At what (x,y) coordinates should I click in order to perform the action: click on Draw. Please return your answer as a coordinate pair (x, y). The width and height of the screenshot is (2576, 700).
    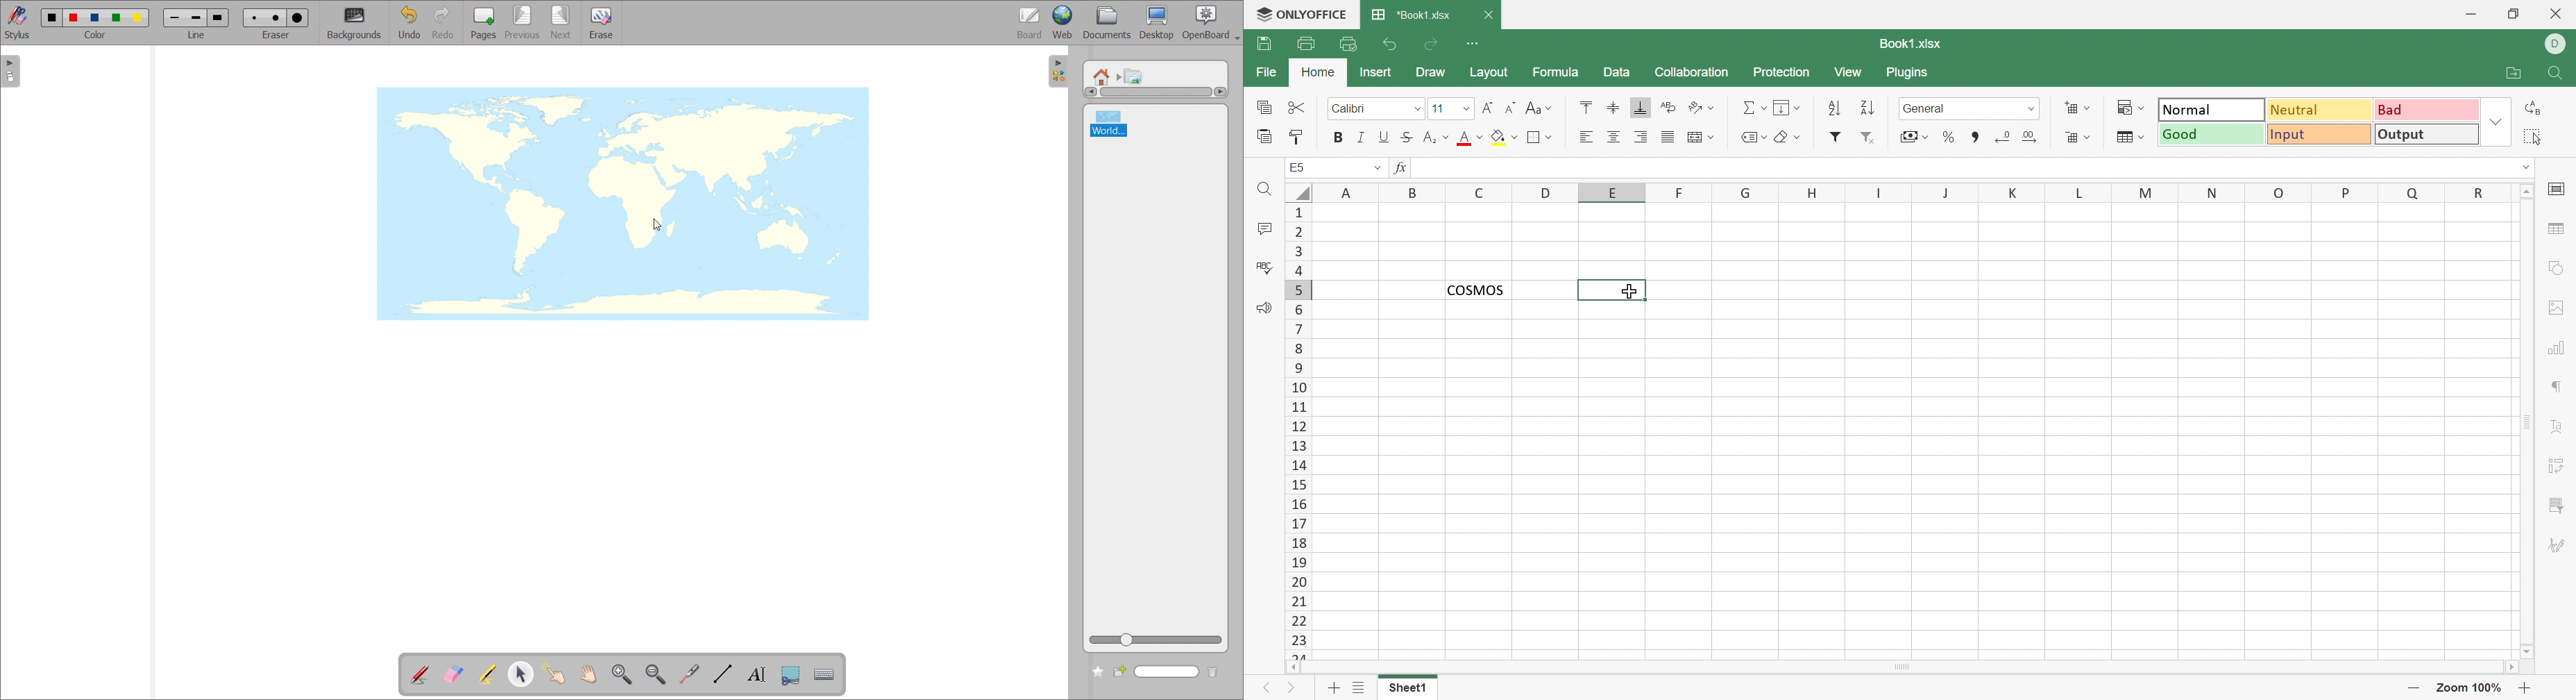
    Looking at the image, I should click on (1431, 73).